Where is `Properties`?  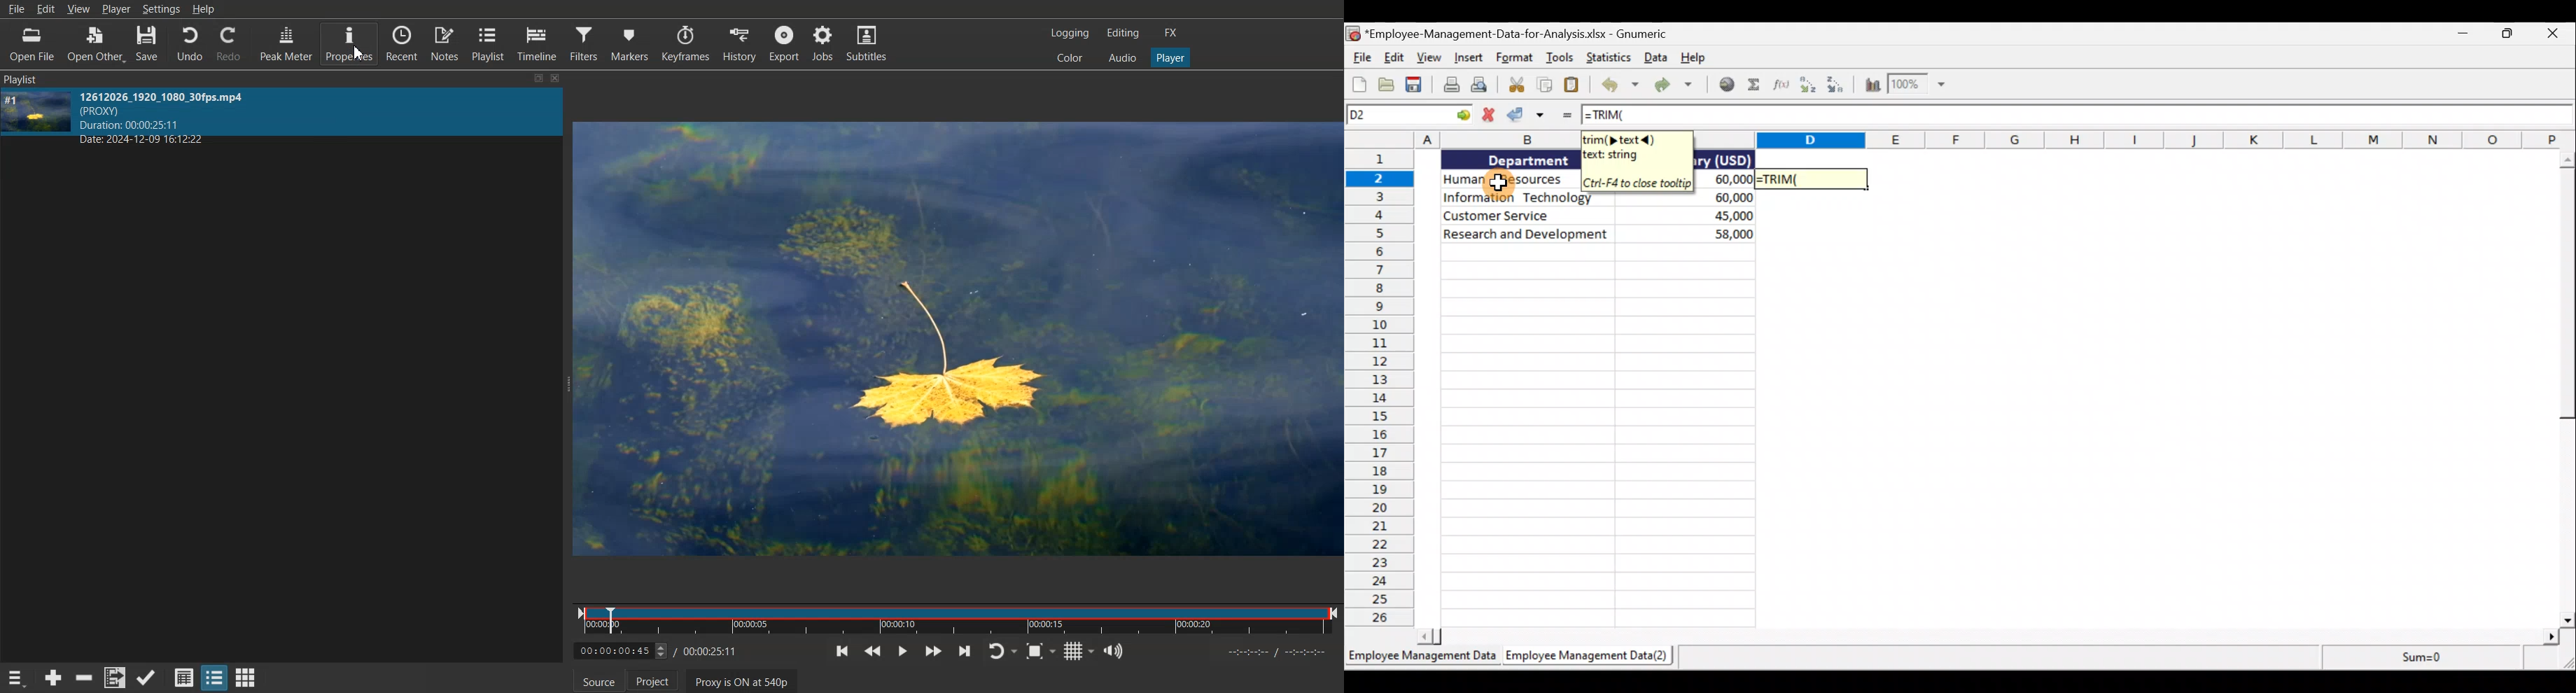 Properties is located at coordinates (350, 44).